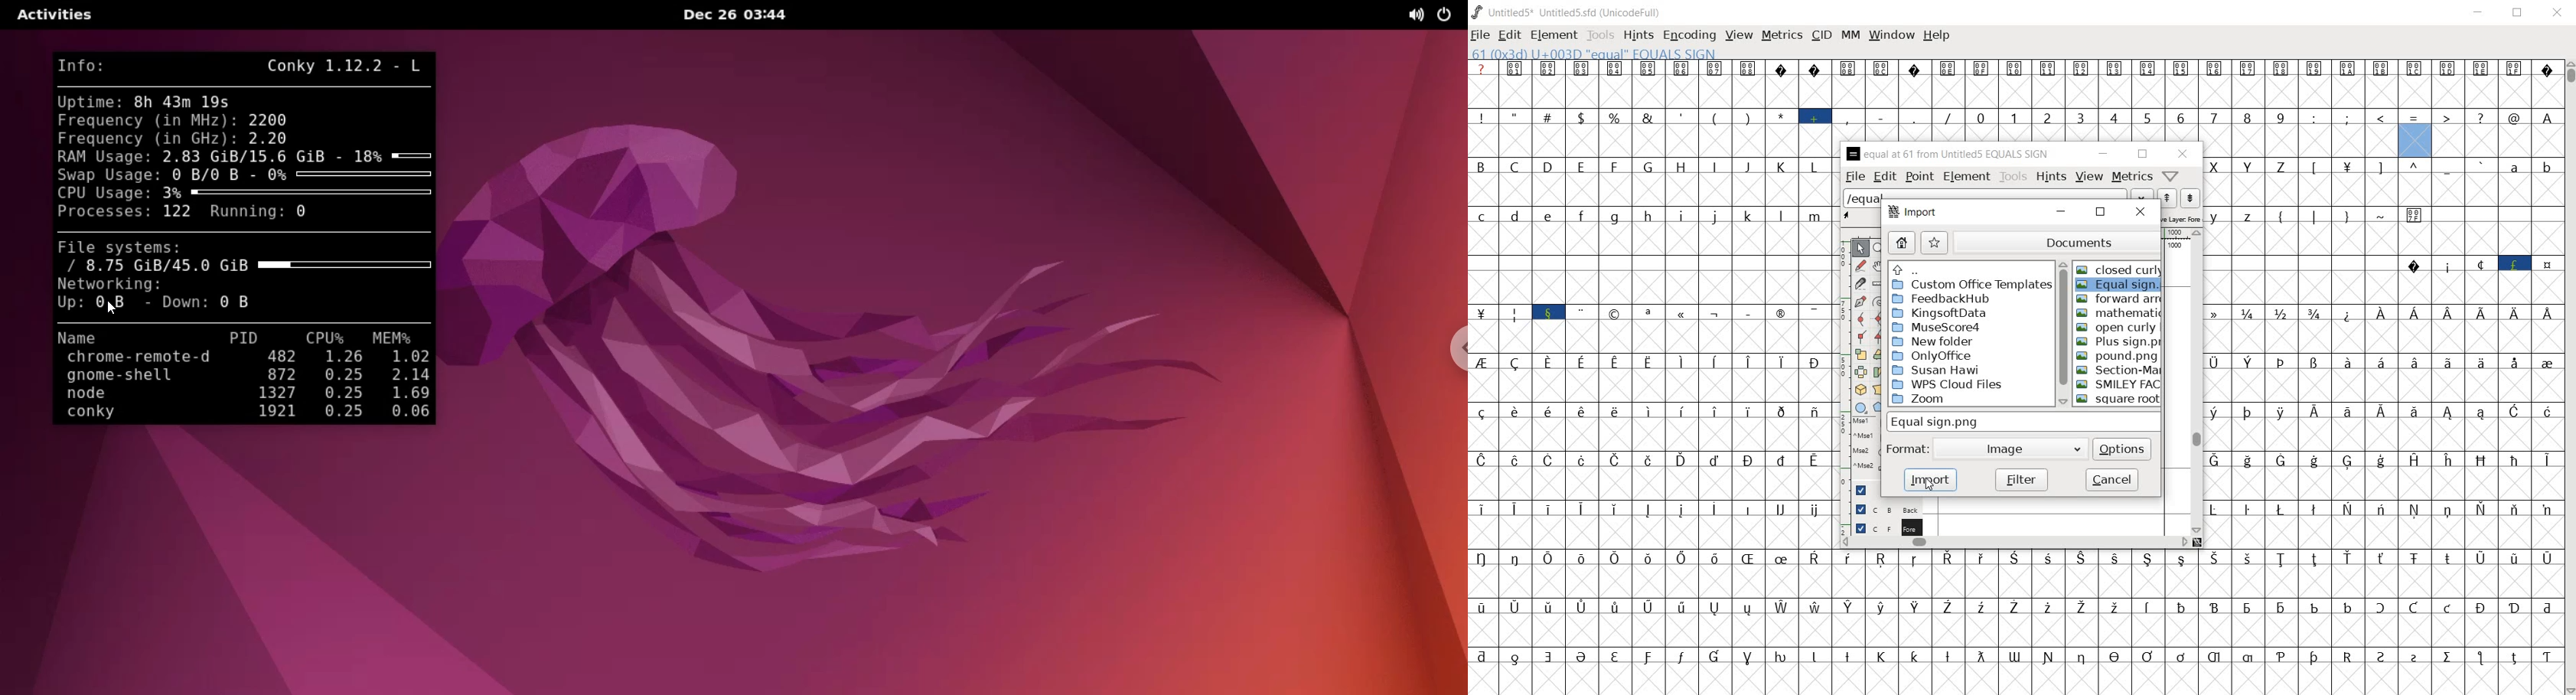  What do you see at coordinates (1594, 54) in the screenshot?
I see `61(0x3d) U+003D "EQUAL" EQUALS SIGN` at bounding box center [1594, 54].